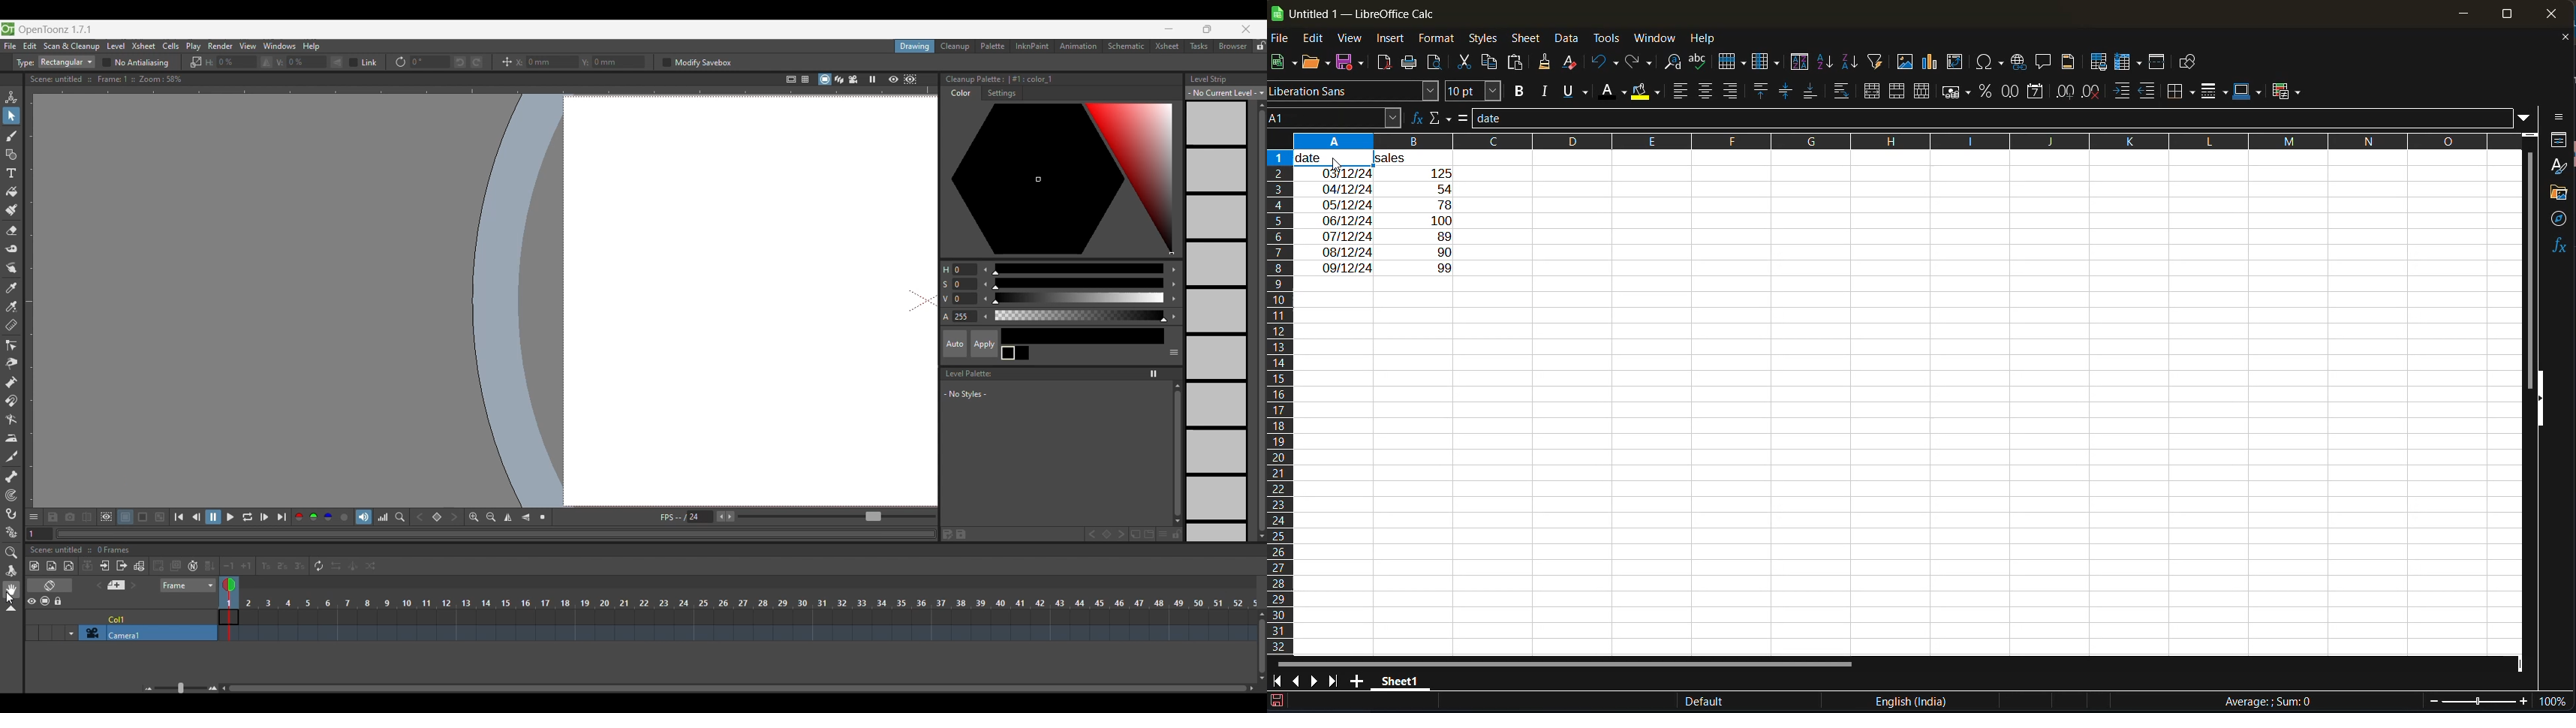  What do you see at coordinates (2213, 93) in the screenshot?
I see `border style` at bounding box center [2213, 93].